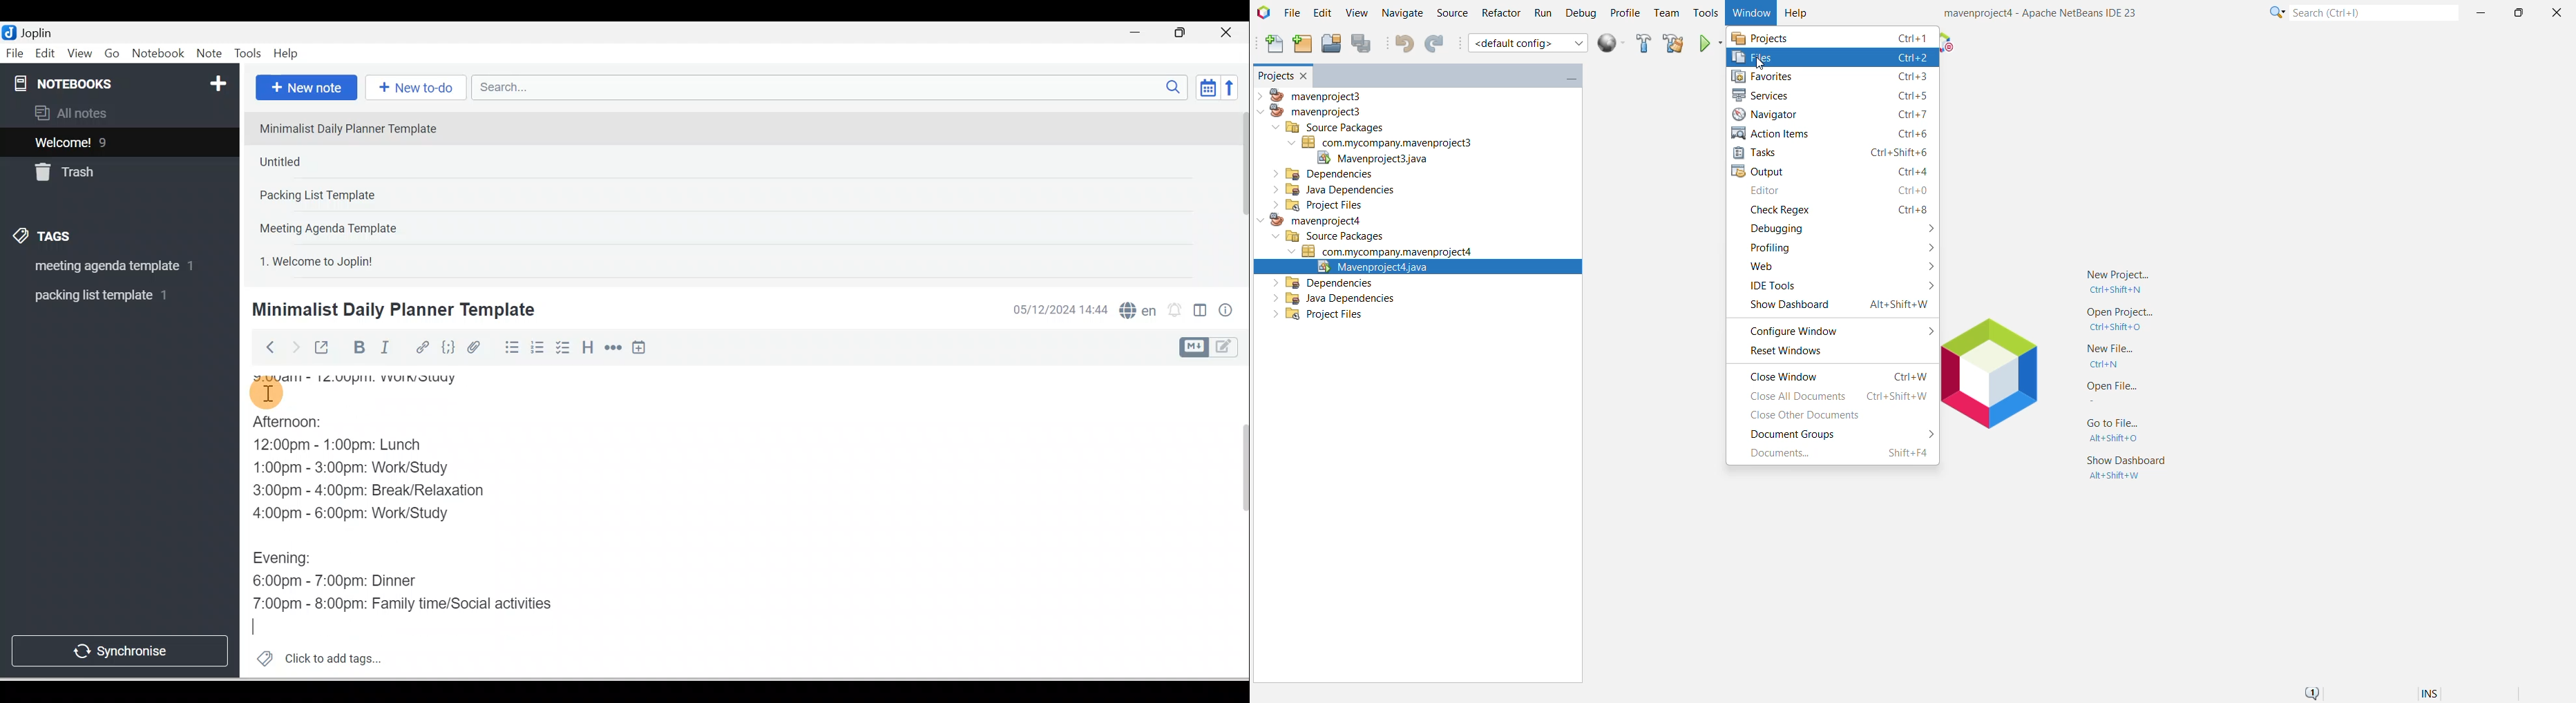  Describe the element at coordinates (291, 560) in the screenshot. I see `Evening:` at that location.